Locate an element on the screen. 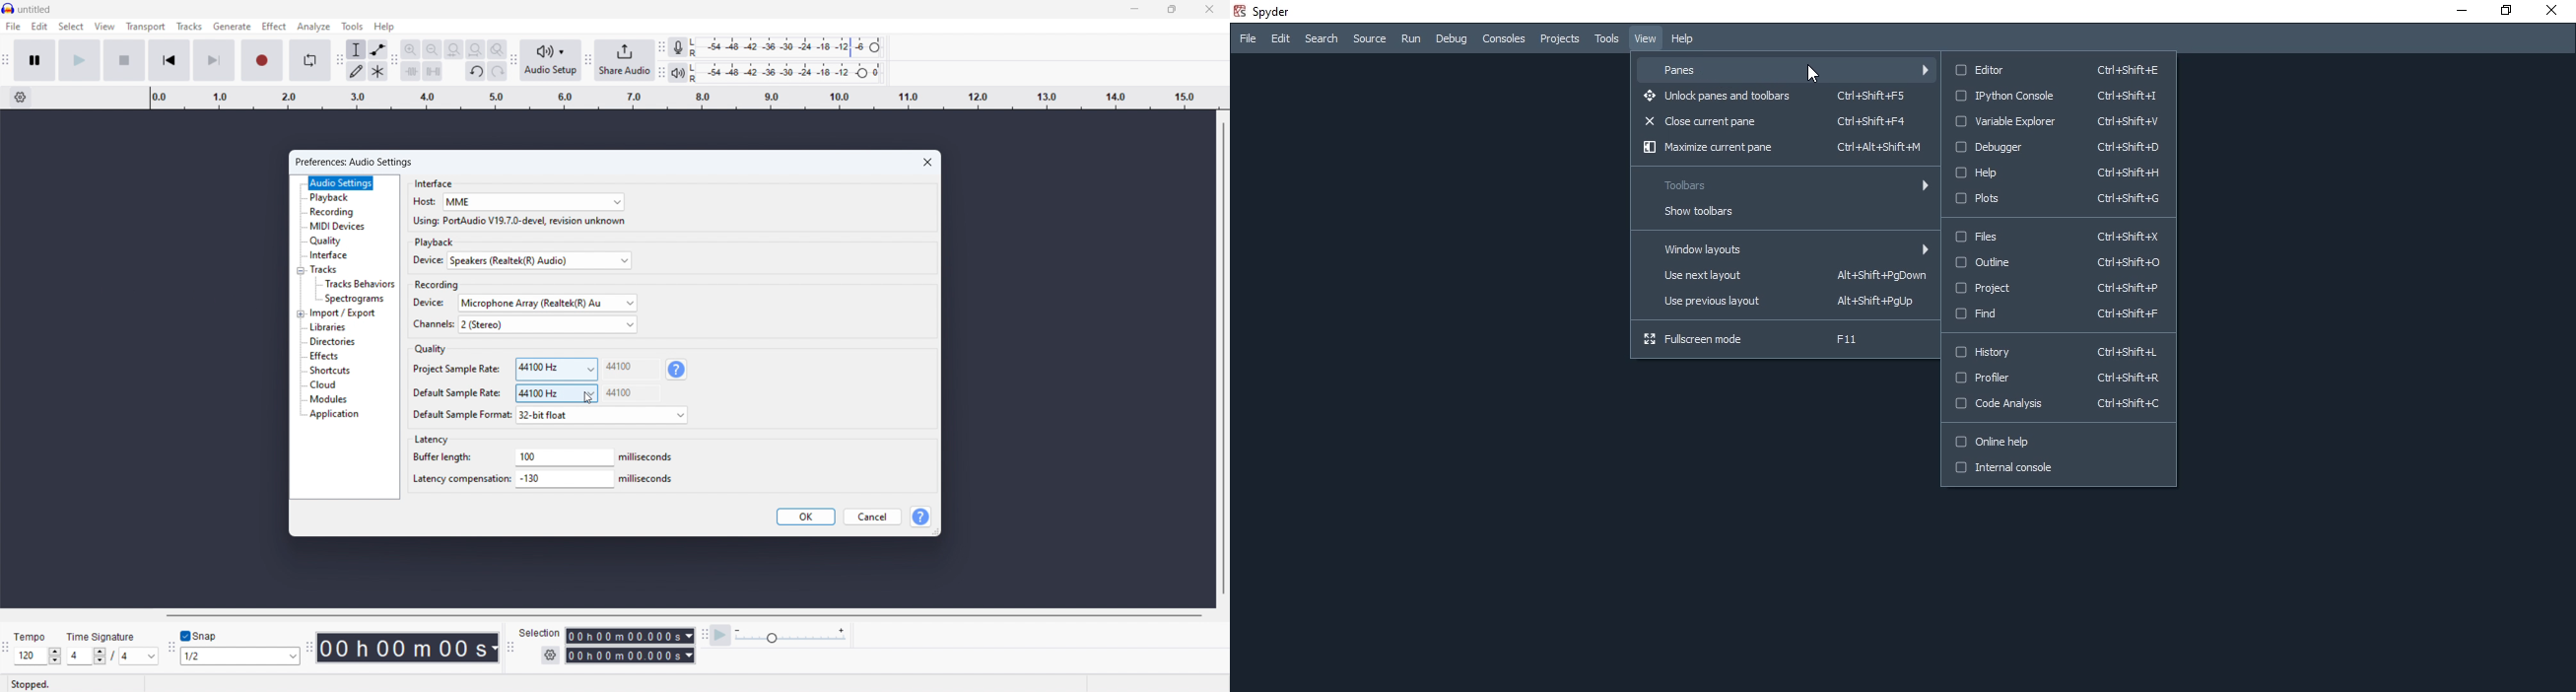  timeline settings is located at coordinates (20, 98).